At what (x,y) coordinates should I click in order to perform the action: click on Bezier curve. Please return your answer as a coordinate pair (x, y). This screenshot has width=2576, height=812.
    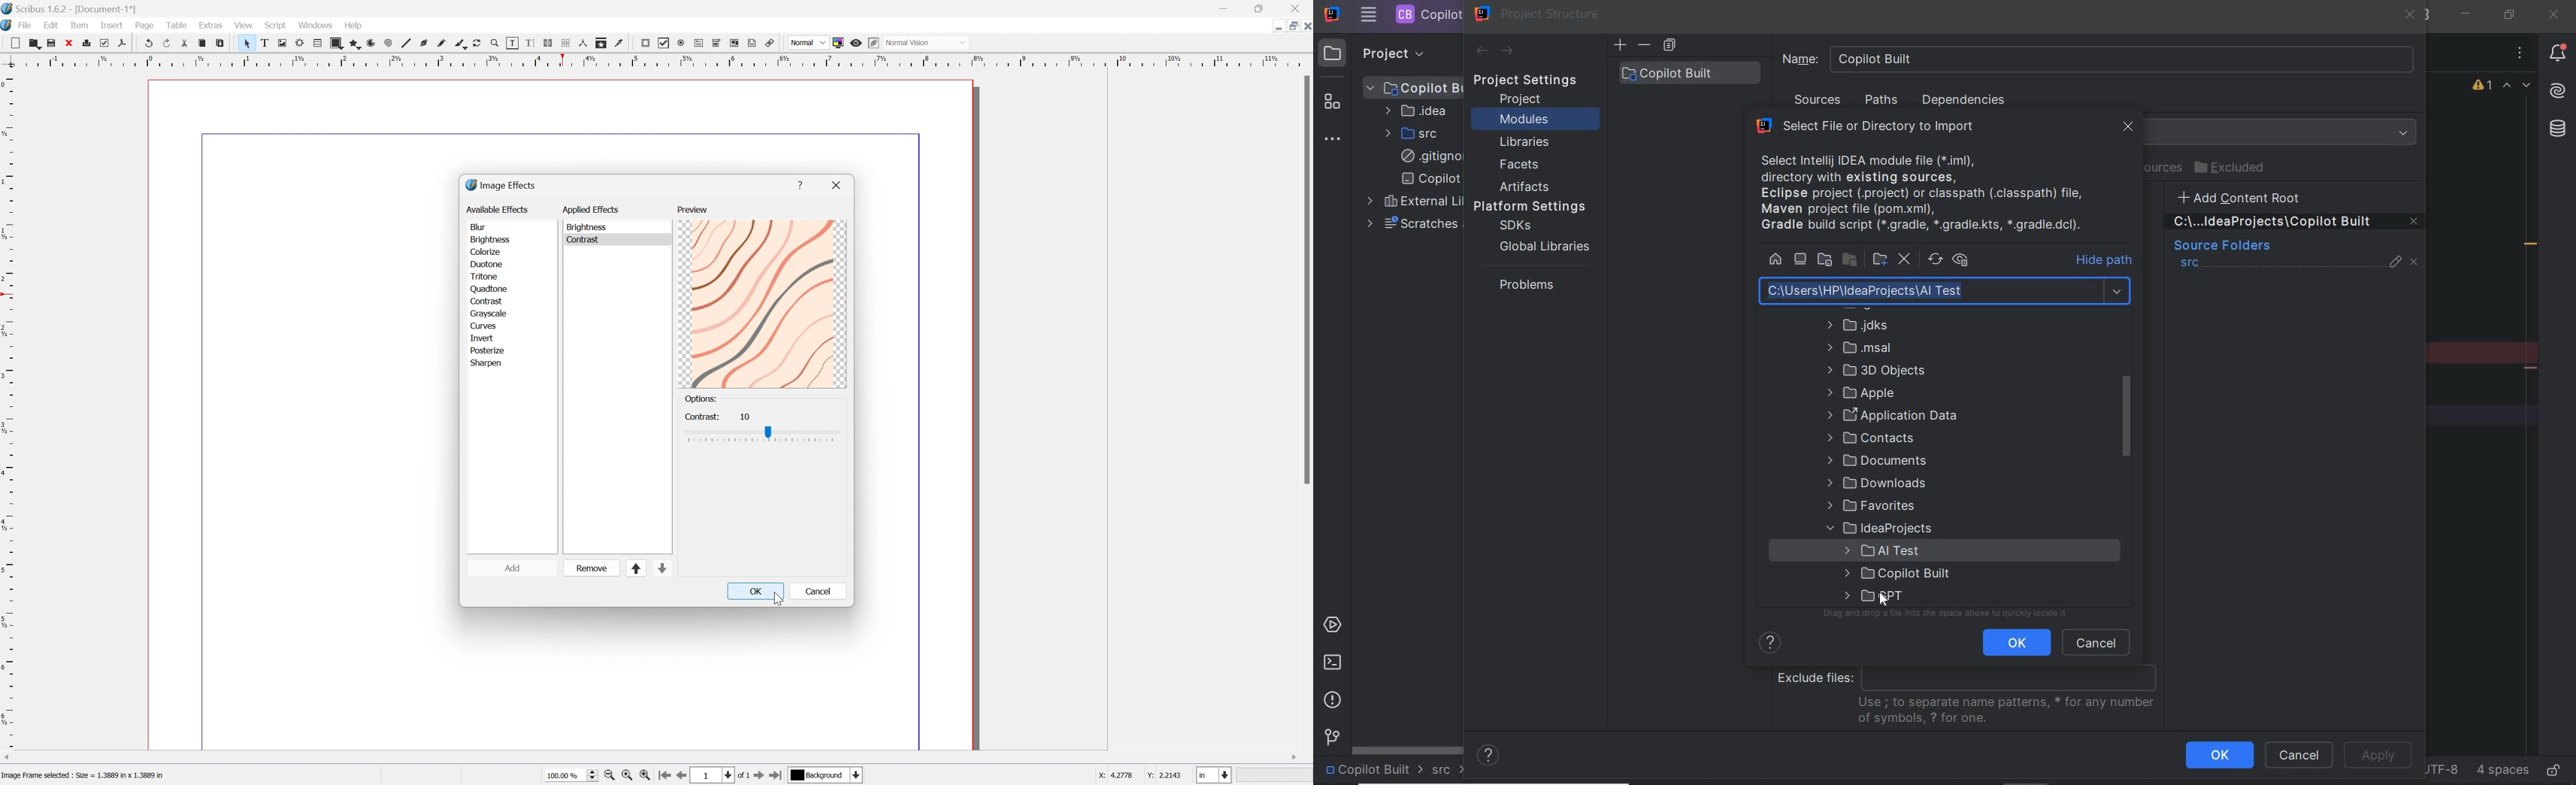
    Looking at the image, I should click on (427, 41).